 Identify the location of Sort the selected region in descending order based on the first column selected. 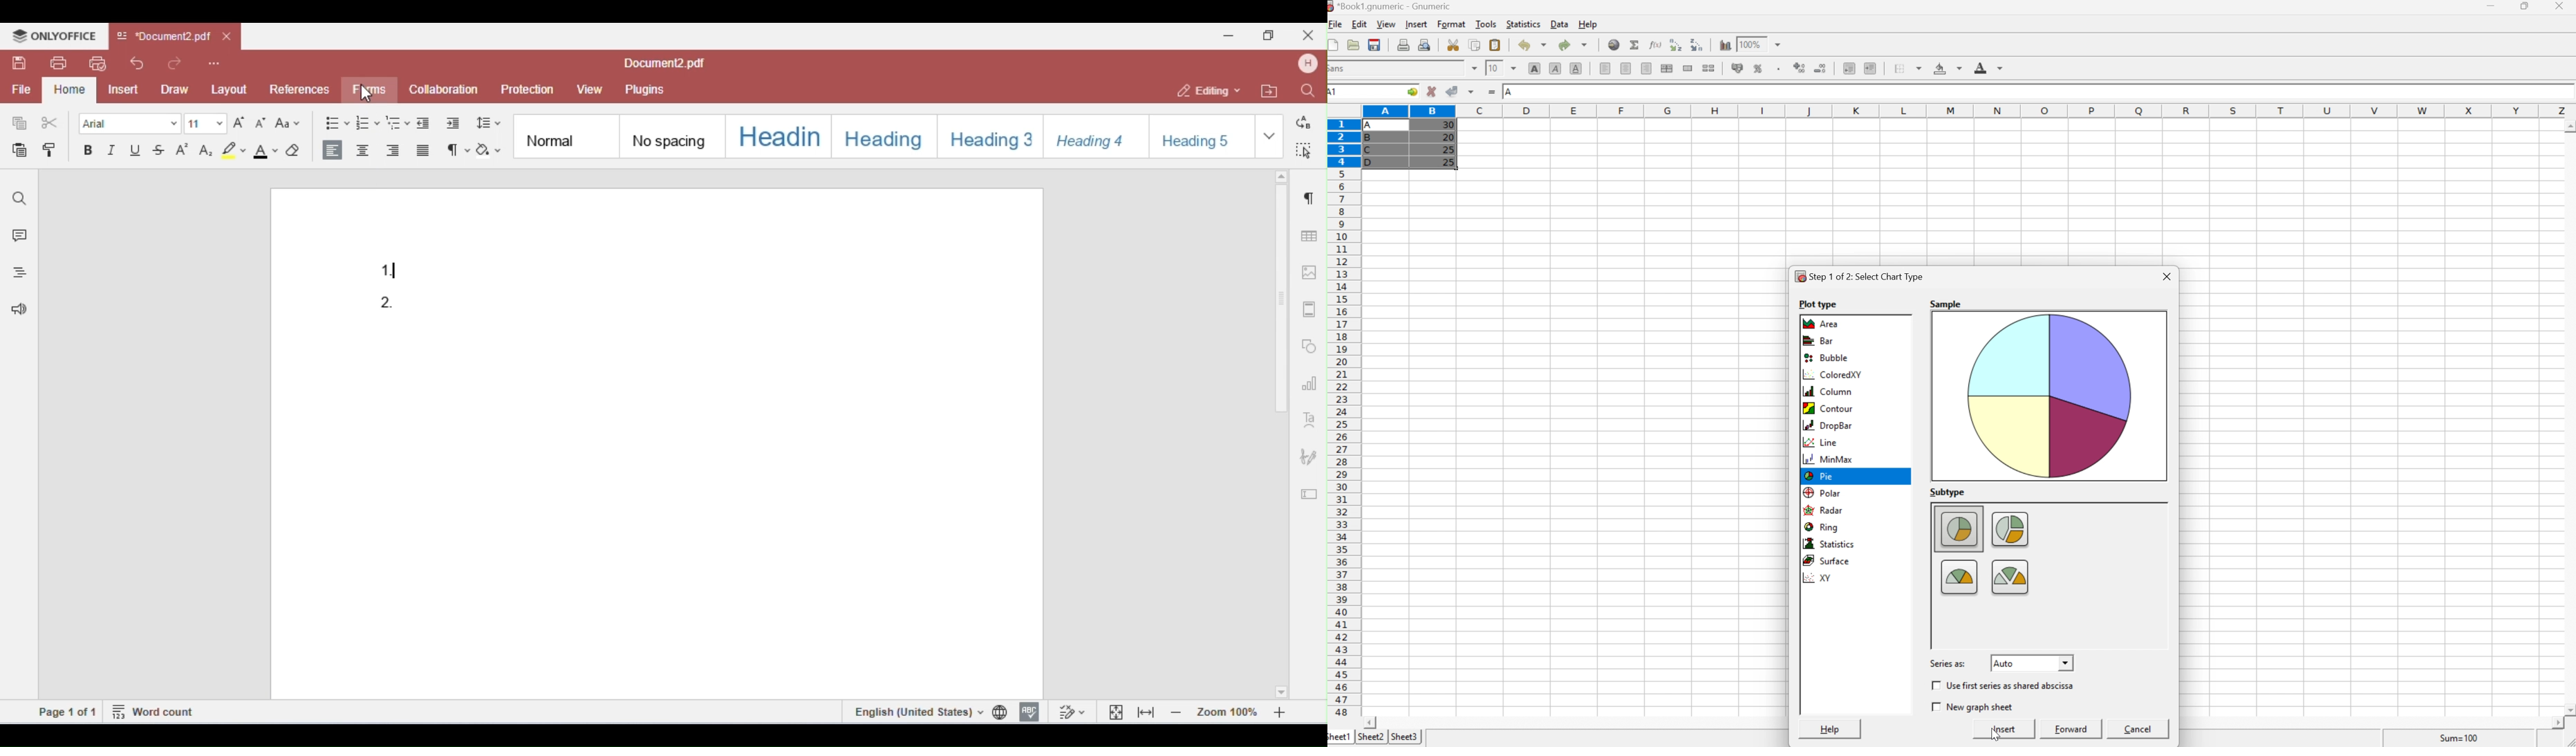
(1696, 44).